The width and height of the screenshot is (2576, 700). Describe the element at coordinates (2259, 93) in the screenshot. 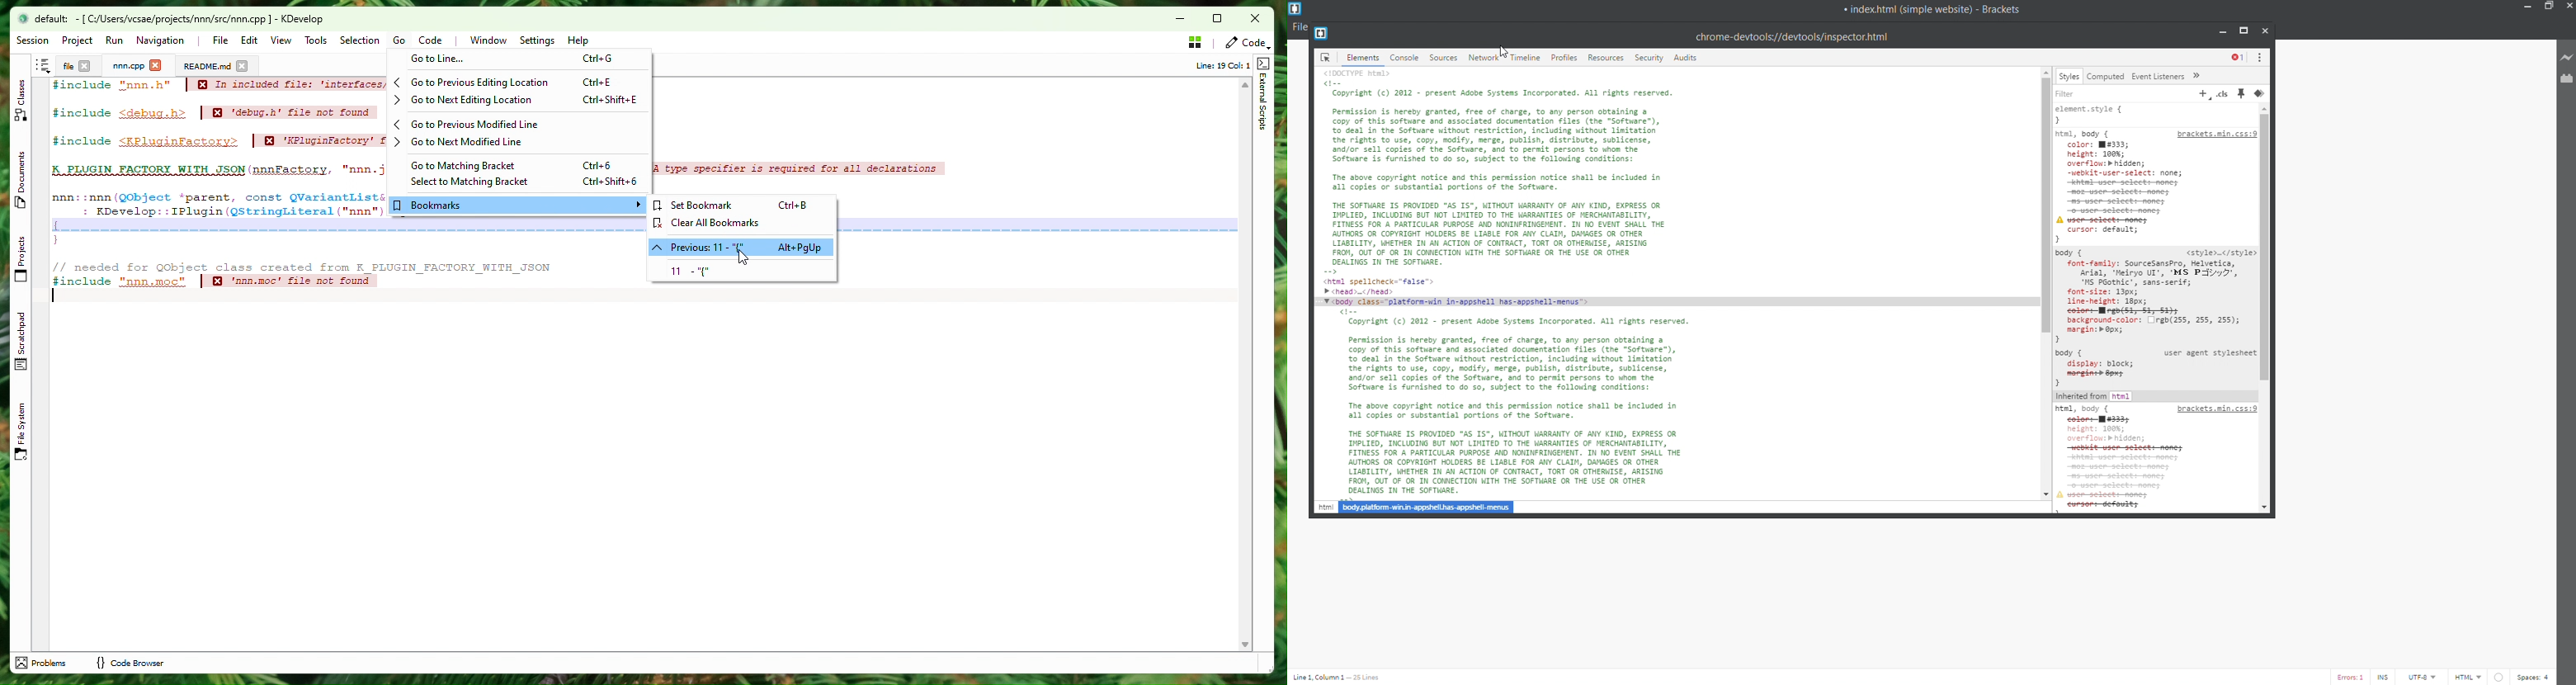

I see `icon` at that location.